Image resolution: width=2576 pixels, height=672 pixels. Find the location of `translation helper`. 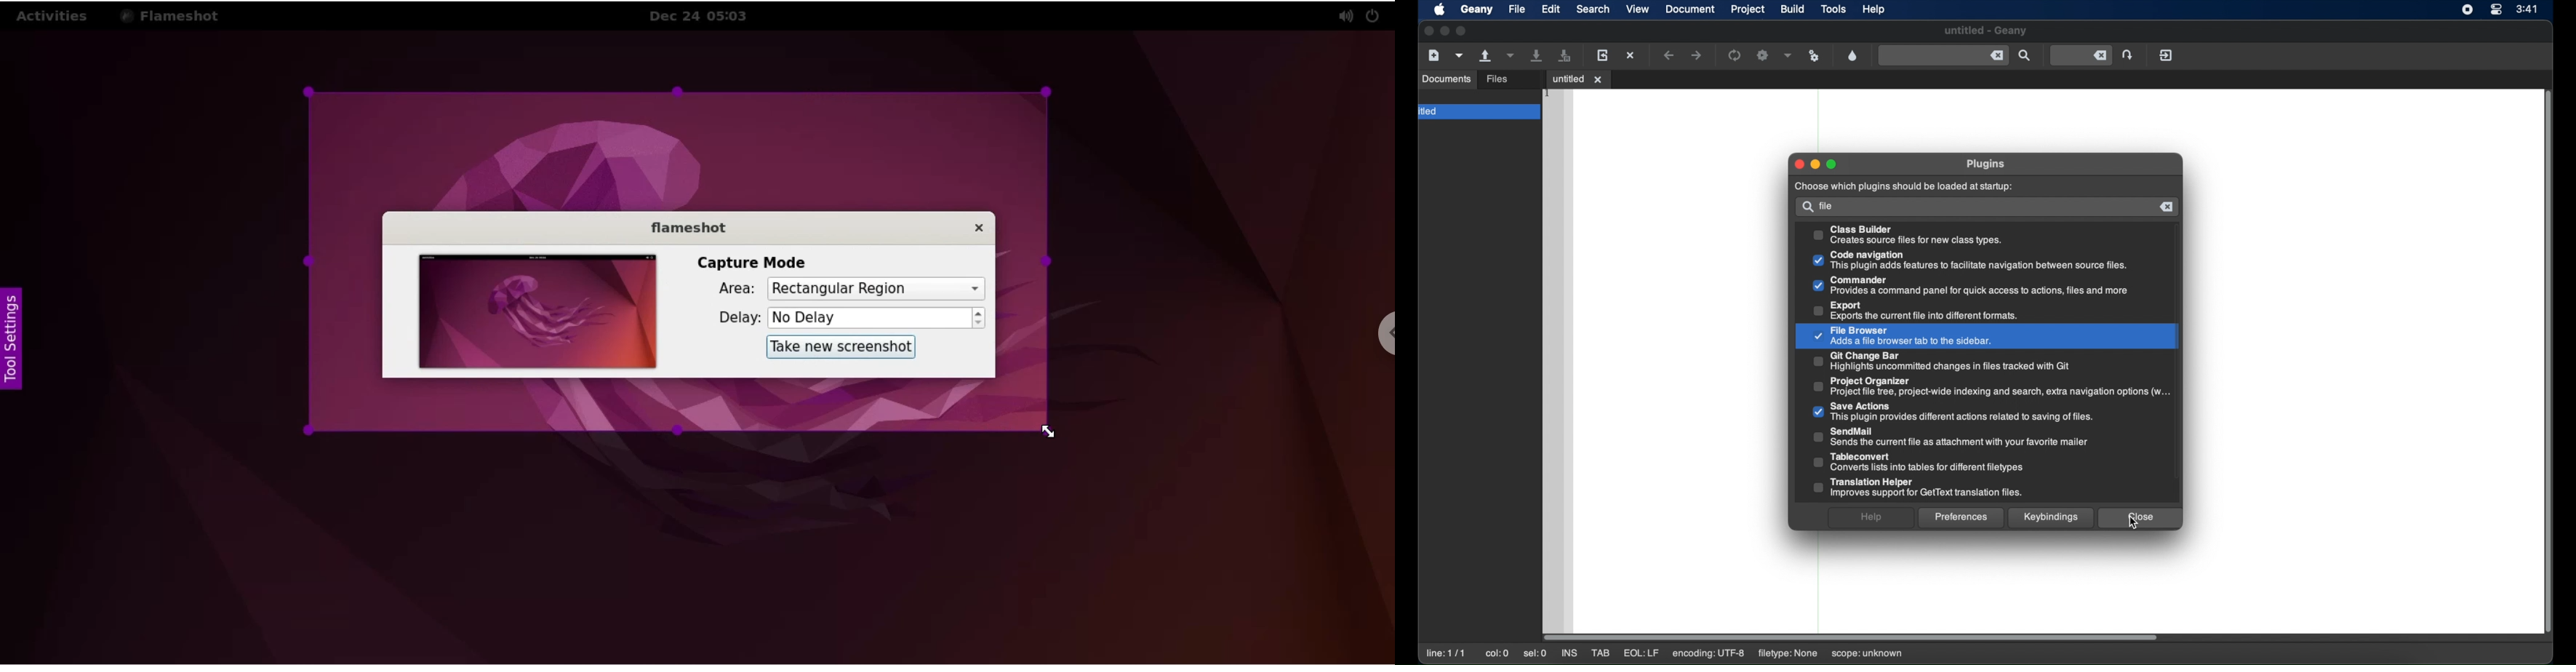

translation helper is located at coordinates (1917, 488).